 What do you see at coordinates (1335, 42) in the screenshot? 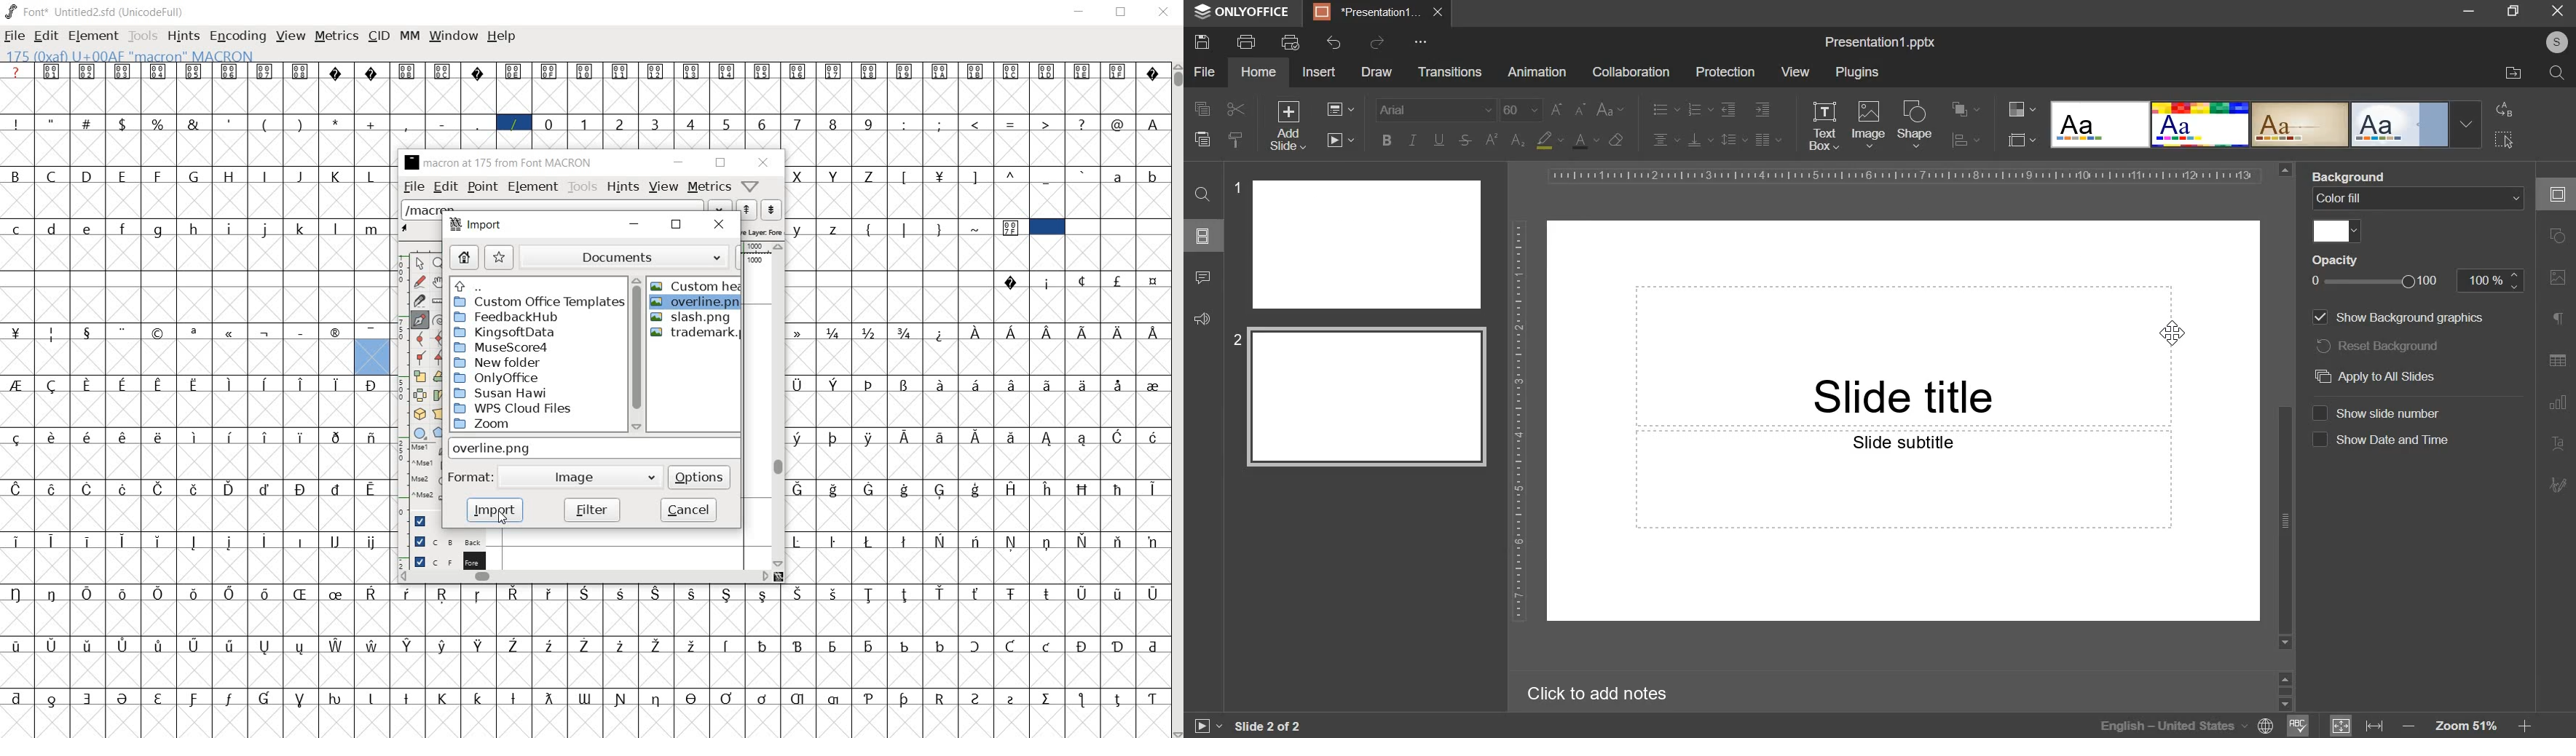
I see `undo` at bounding box center [1335, 42].